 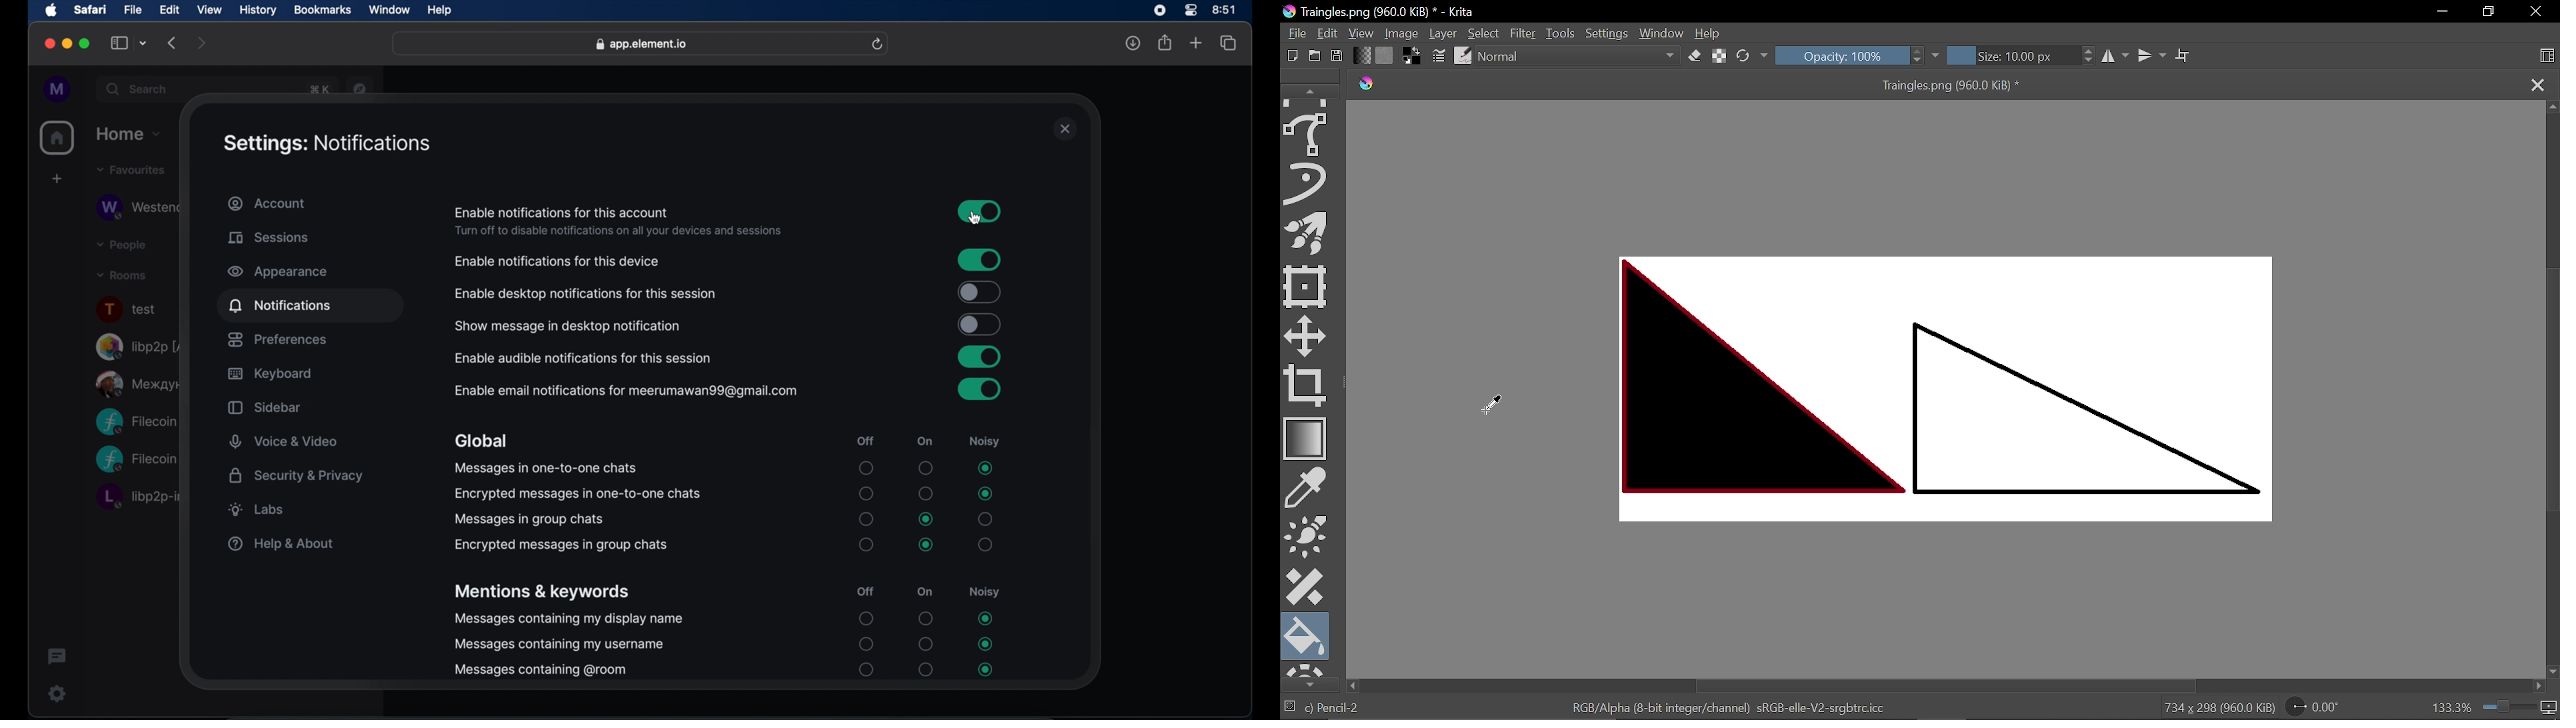 I want to click on Edit, so click(x=1327, y=35).